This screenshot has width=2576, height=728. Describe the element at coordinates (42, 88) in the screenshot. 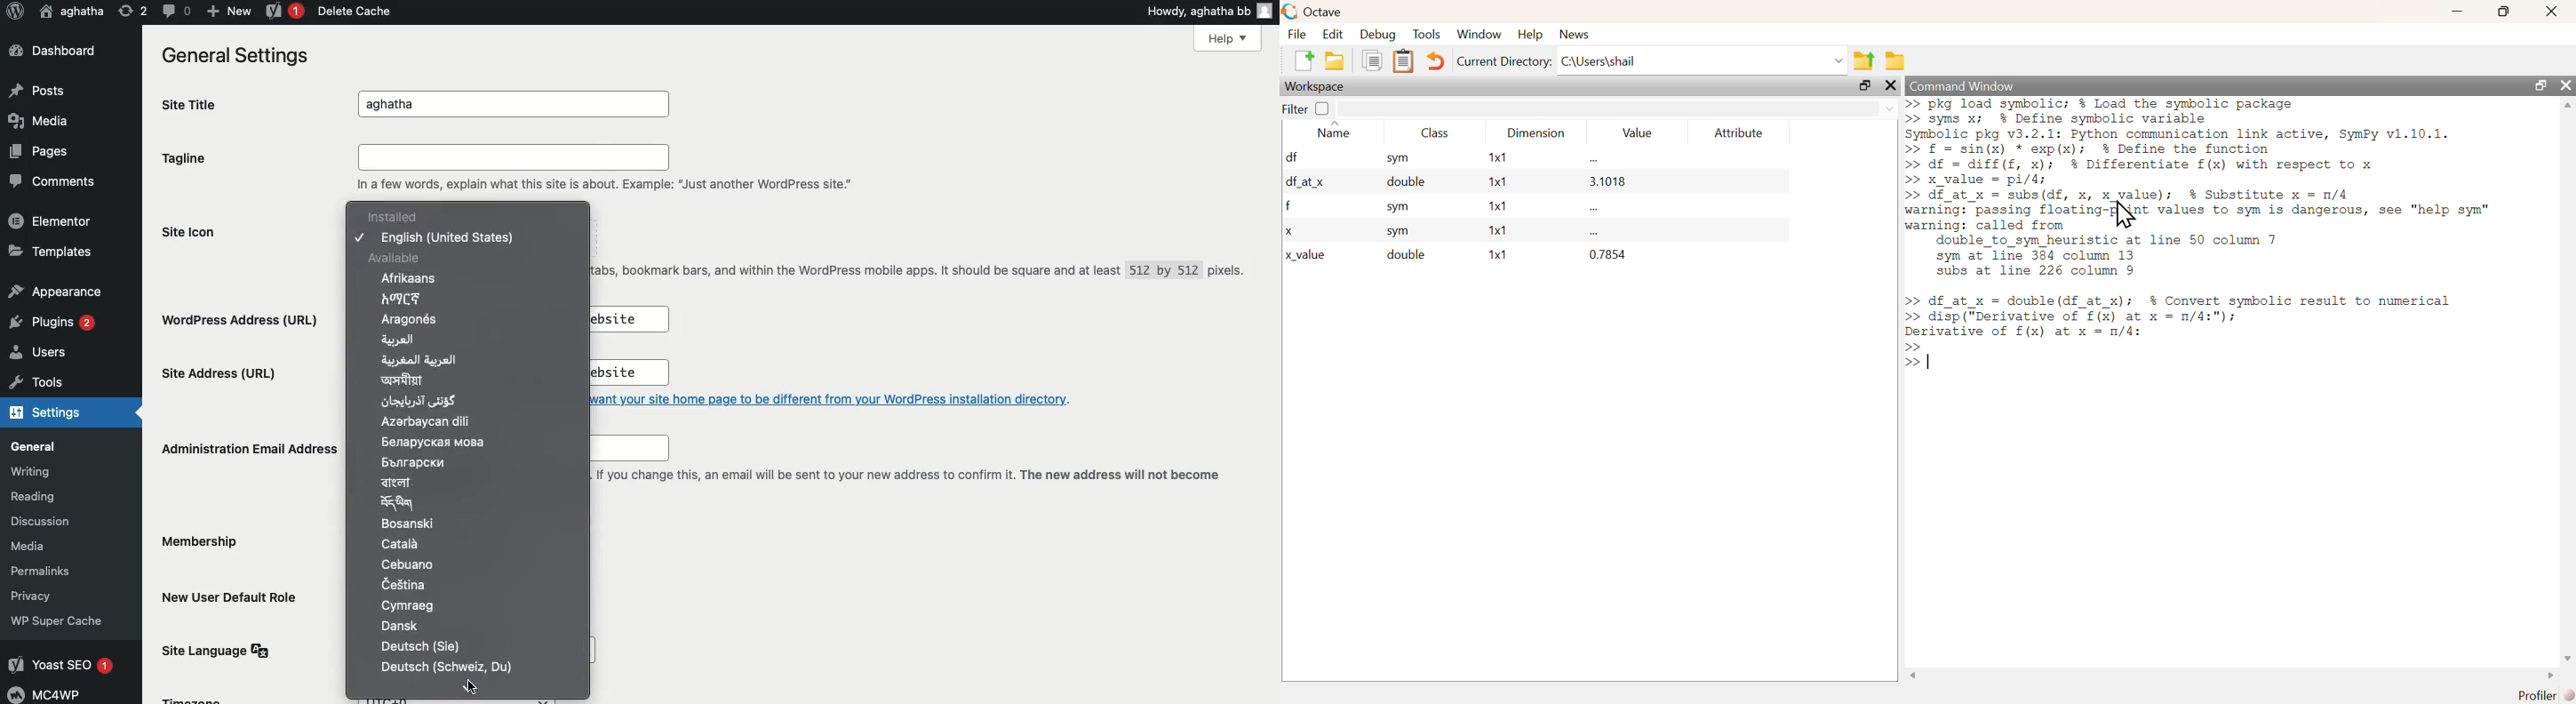

I see `Post` at that location.